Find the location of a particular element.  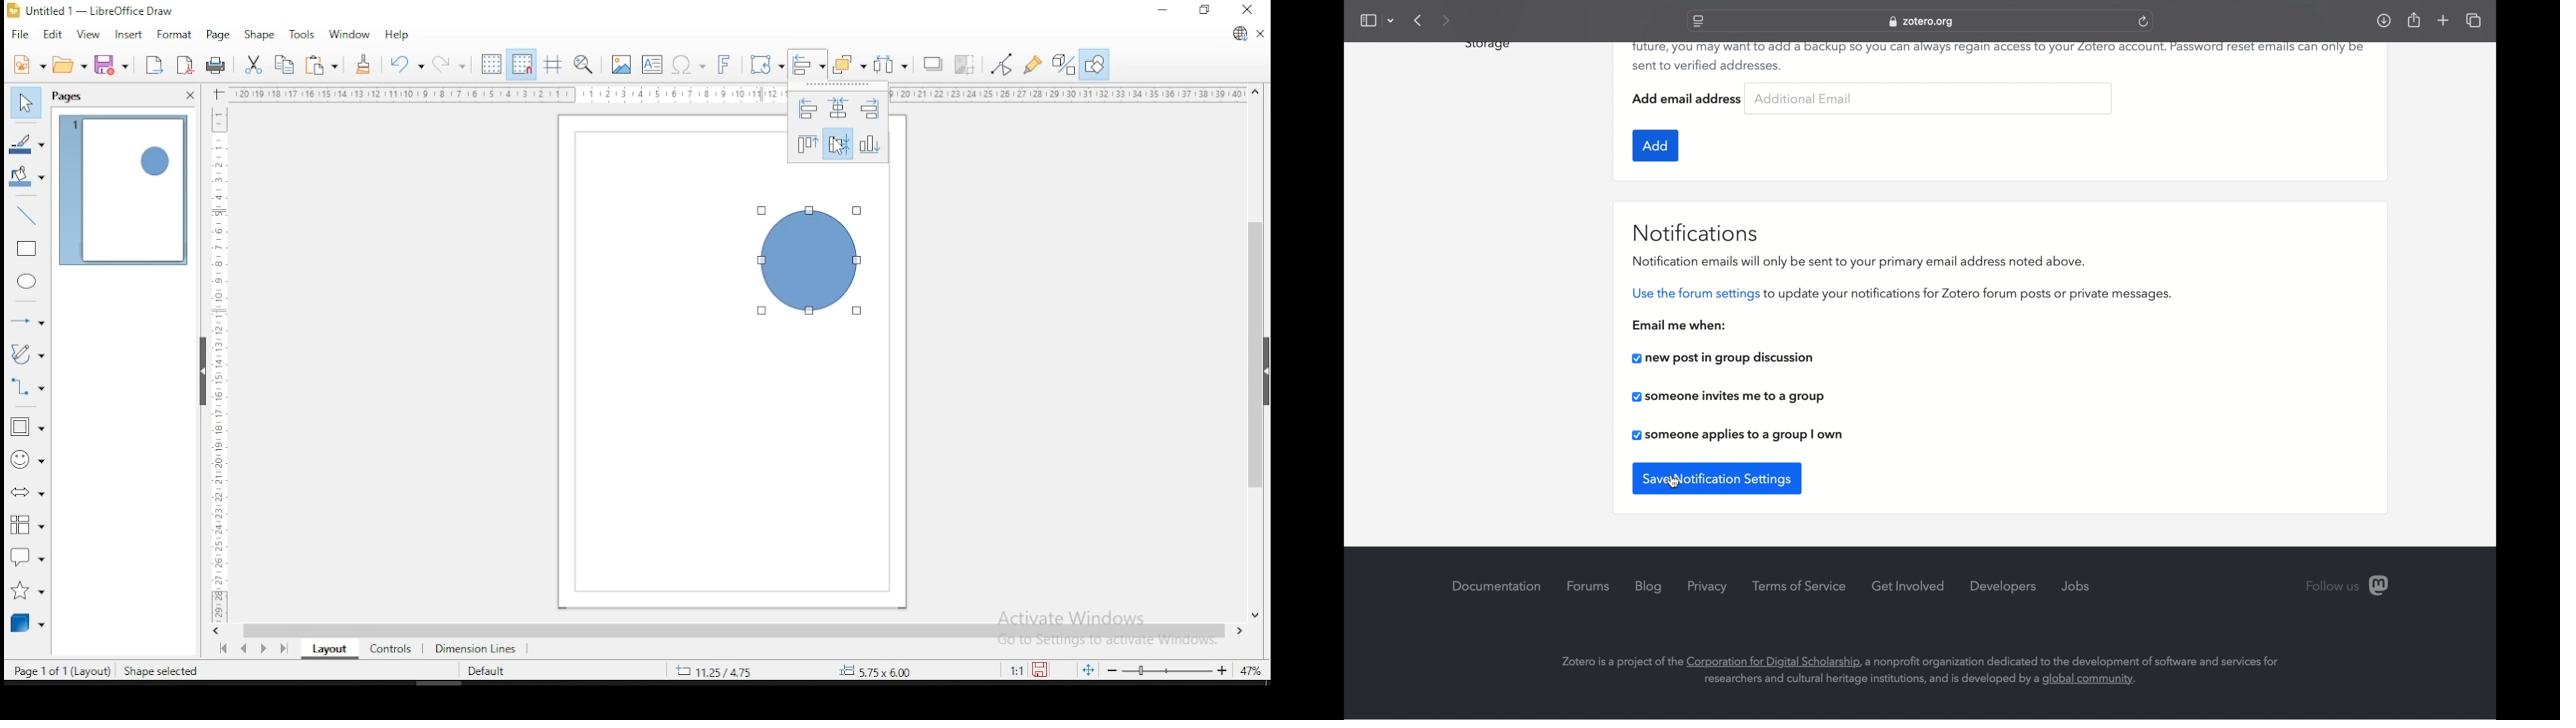

get involved is located at coordinates (1909, 586).